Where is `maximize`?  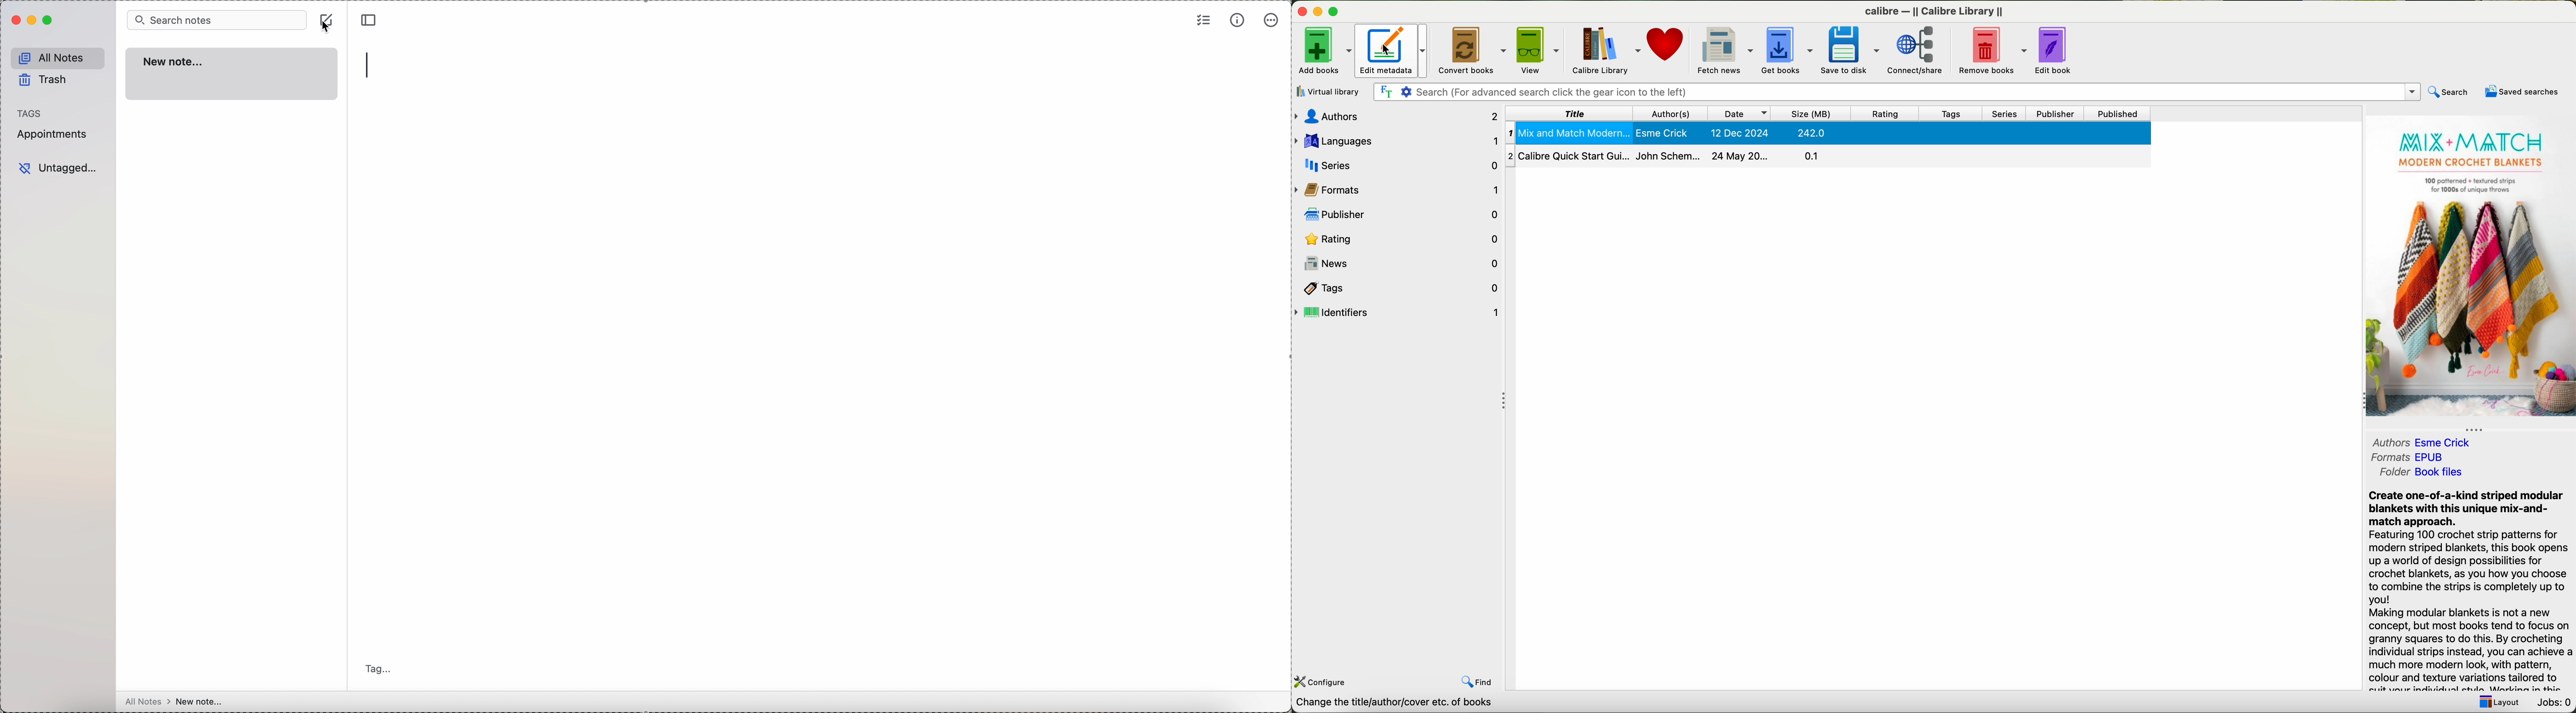
maximize is located at coordinates (49, 20).